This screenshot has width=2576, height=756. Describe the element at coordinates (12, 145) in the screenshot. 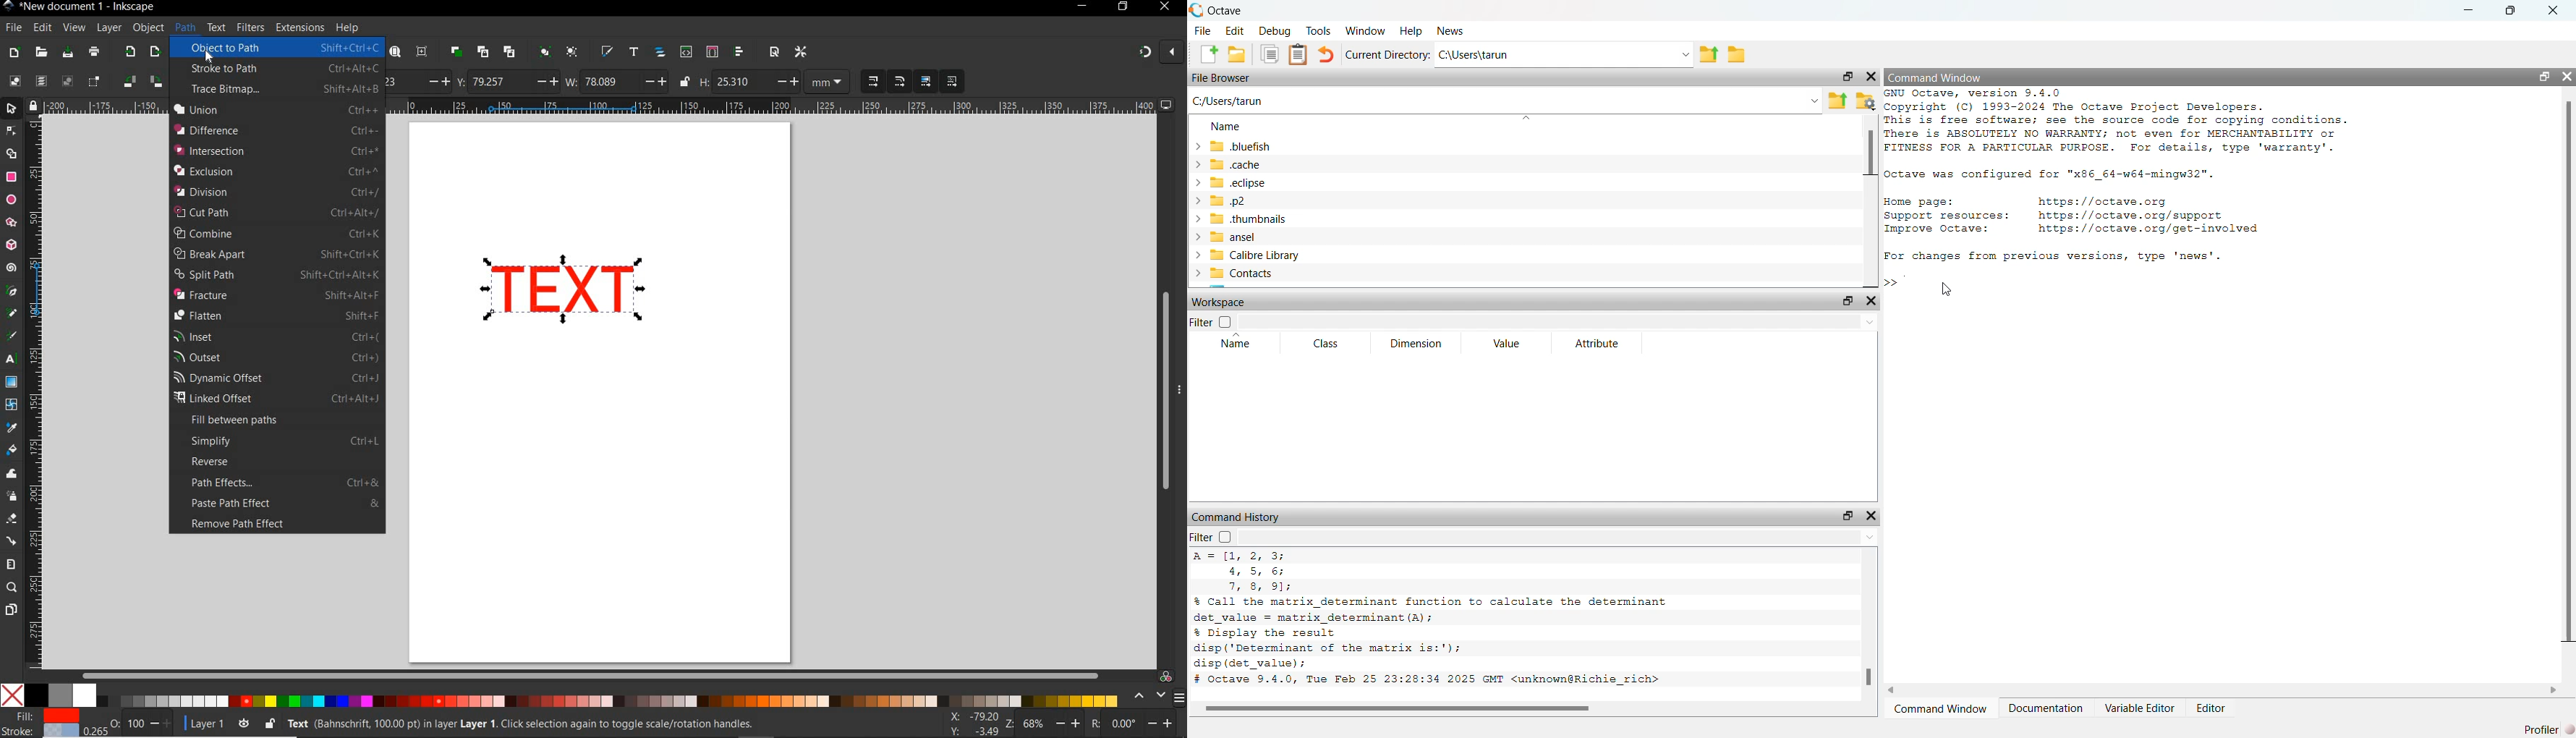

I see `SELECTOR TOOL` at that location.